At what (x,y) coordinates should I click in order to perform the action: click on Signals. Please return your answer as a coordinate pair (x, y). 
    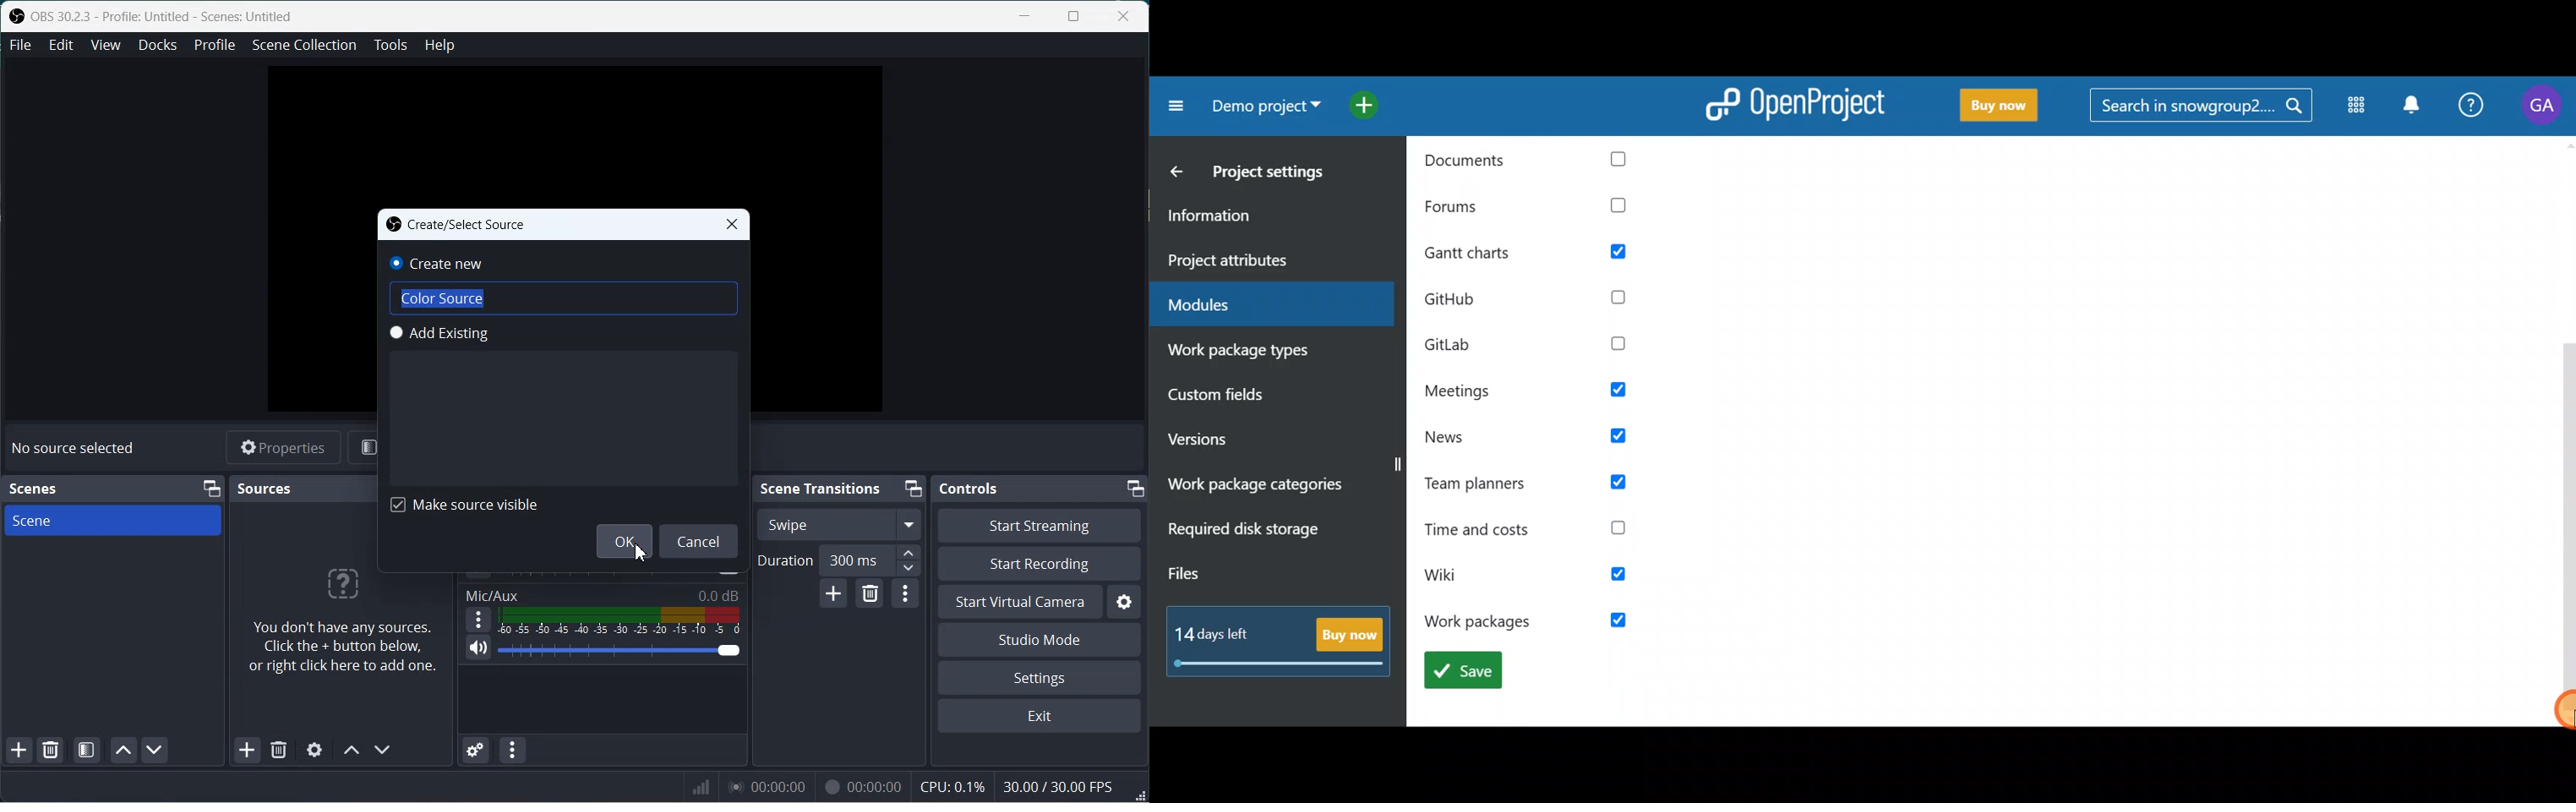
    Looking at the image, I should click on (695, 784).